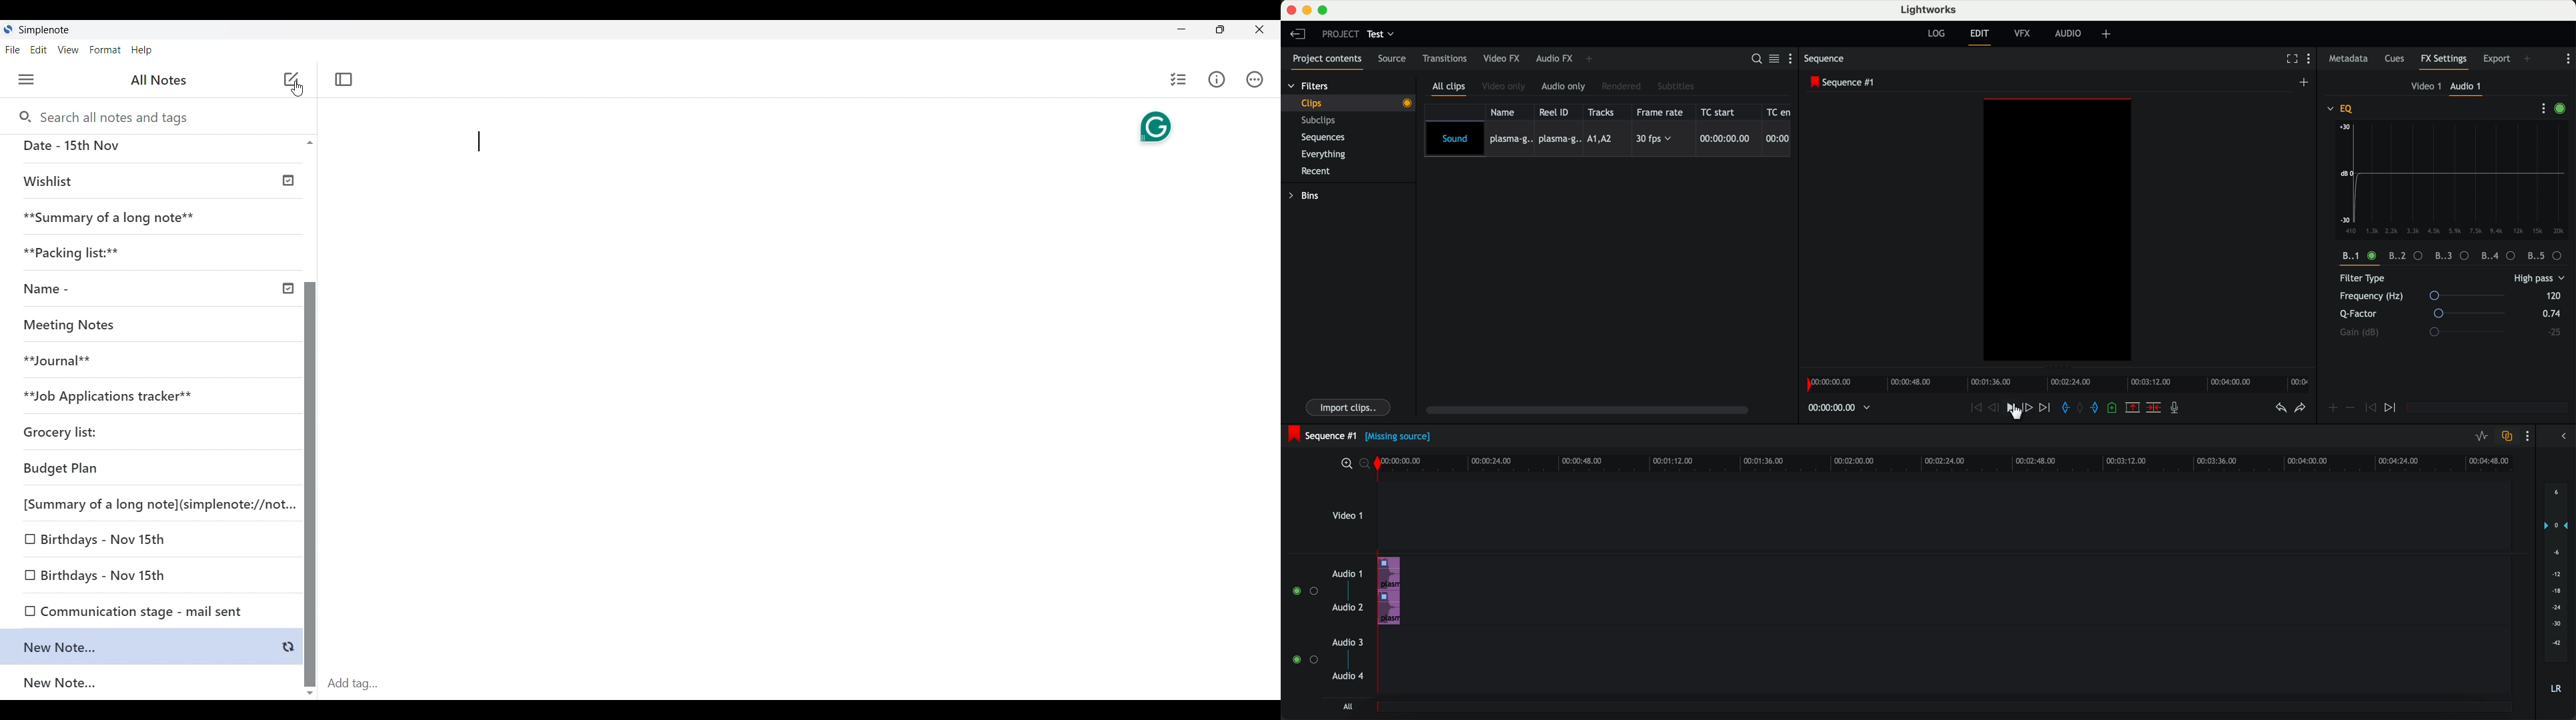  Describe the element at coordinates (2342, 108) in the screenshot. I see `EQ` at that location.